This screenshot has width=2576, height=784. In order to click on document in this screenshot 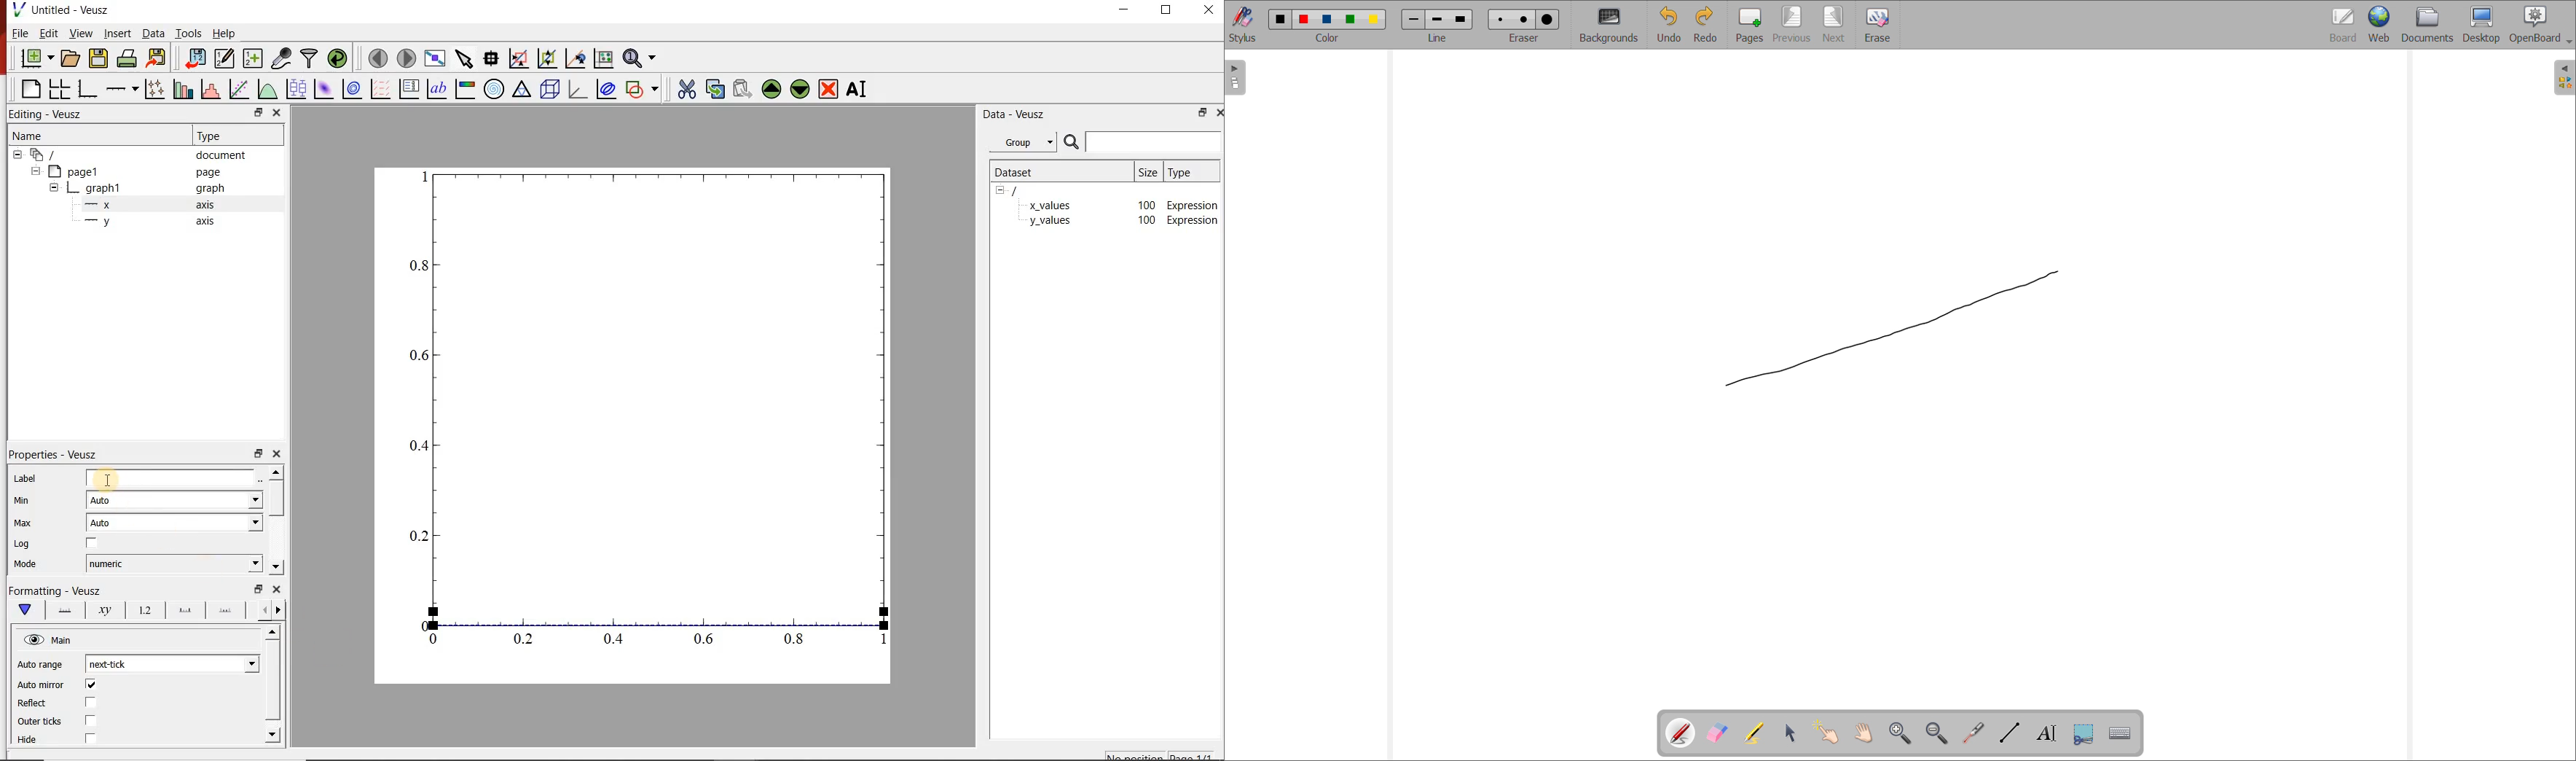, I will do `click(219, 155)`.